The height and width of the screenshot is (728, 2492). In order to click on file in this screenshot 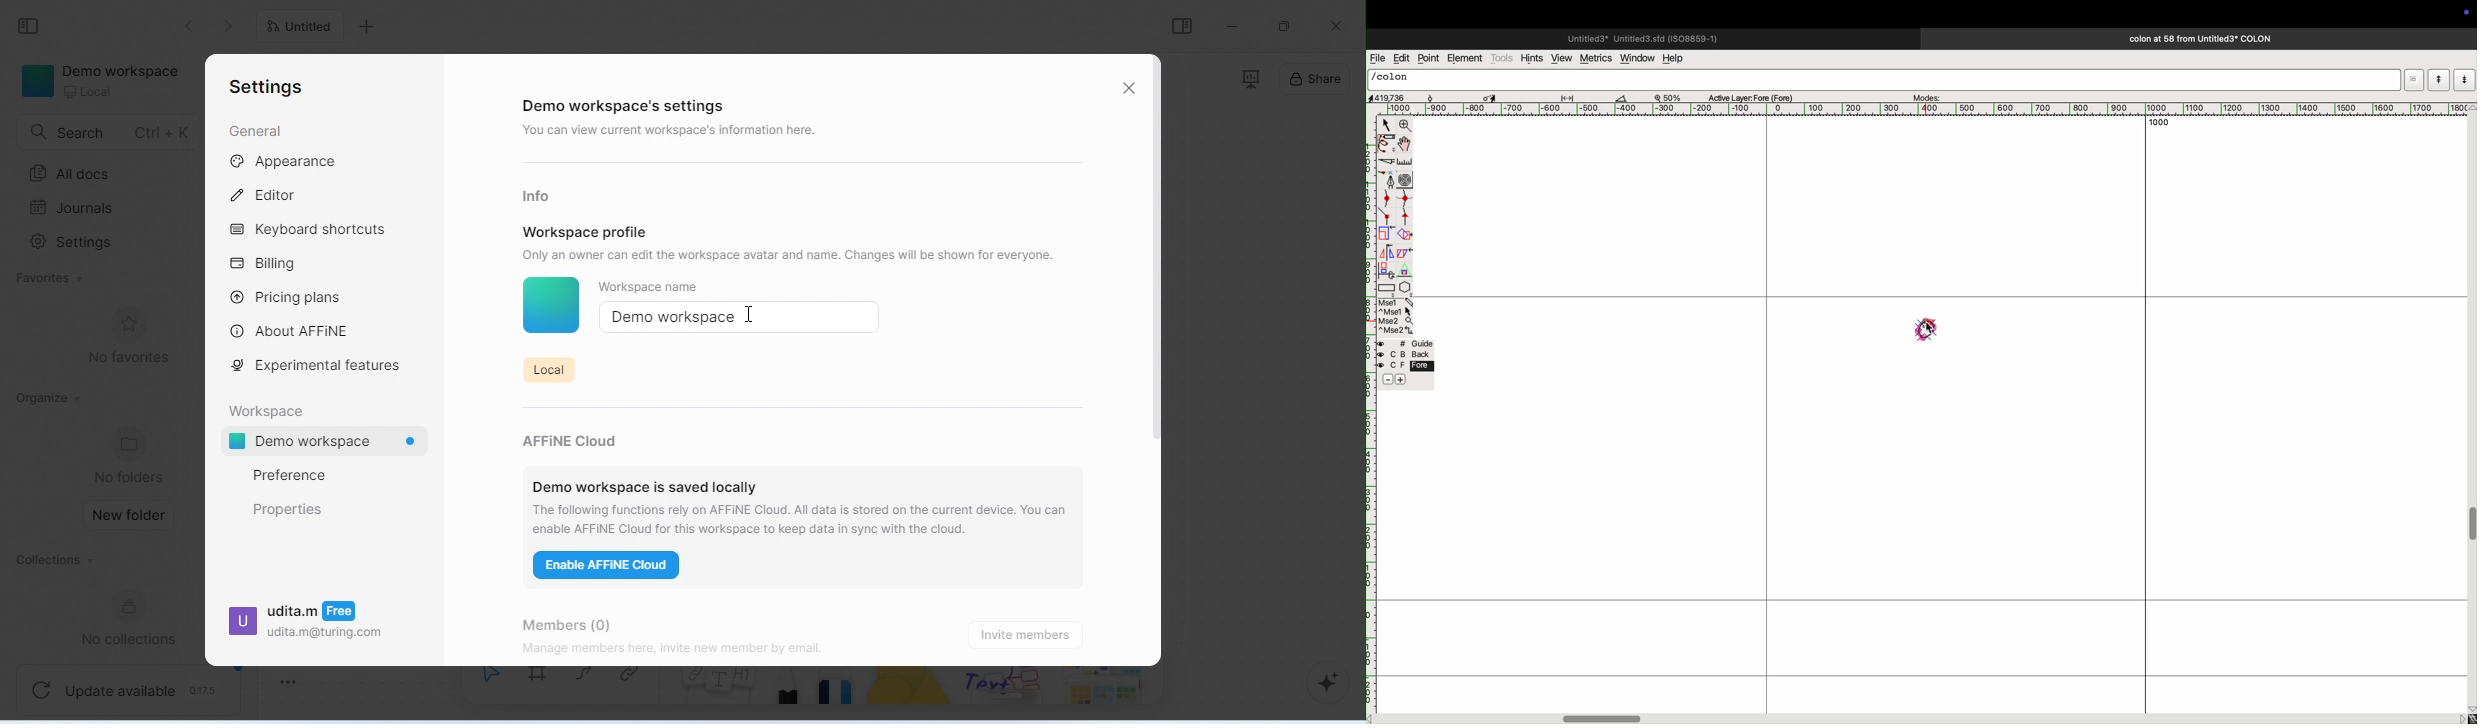, I will do `click(1377, 58)`.